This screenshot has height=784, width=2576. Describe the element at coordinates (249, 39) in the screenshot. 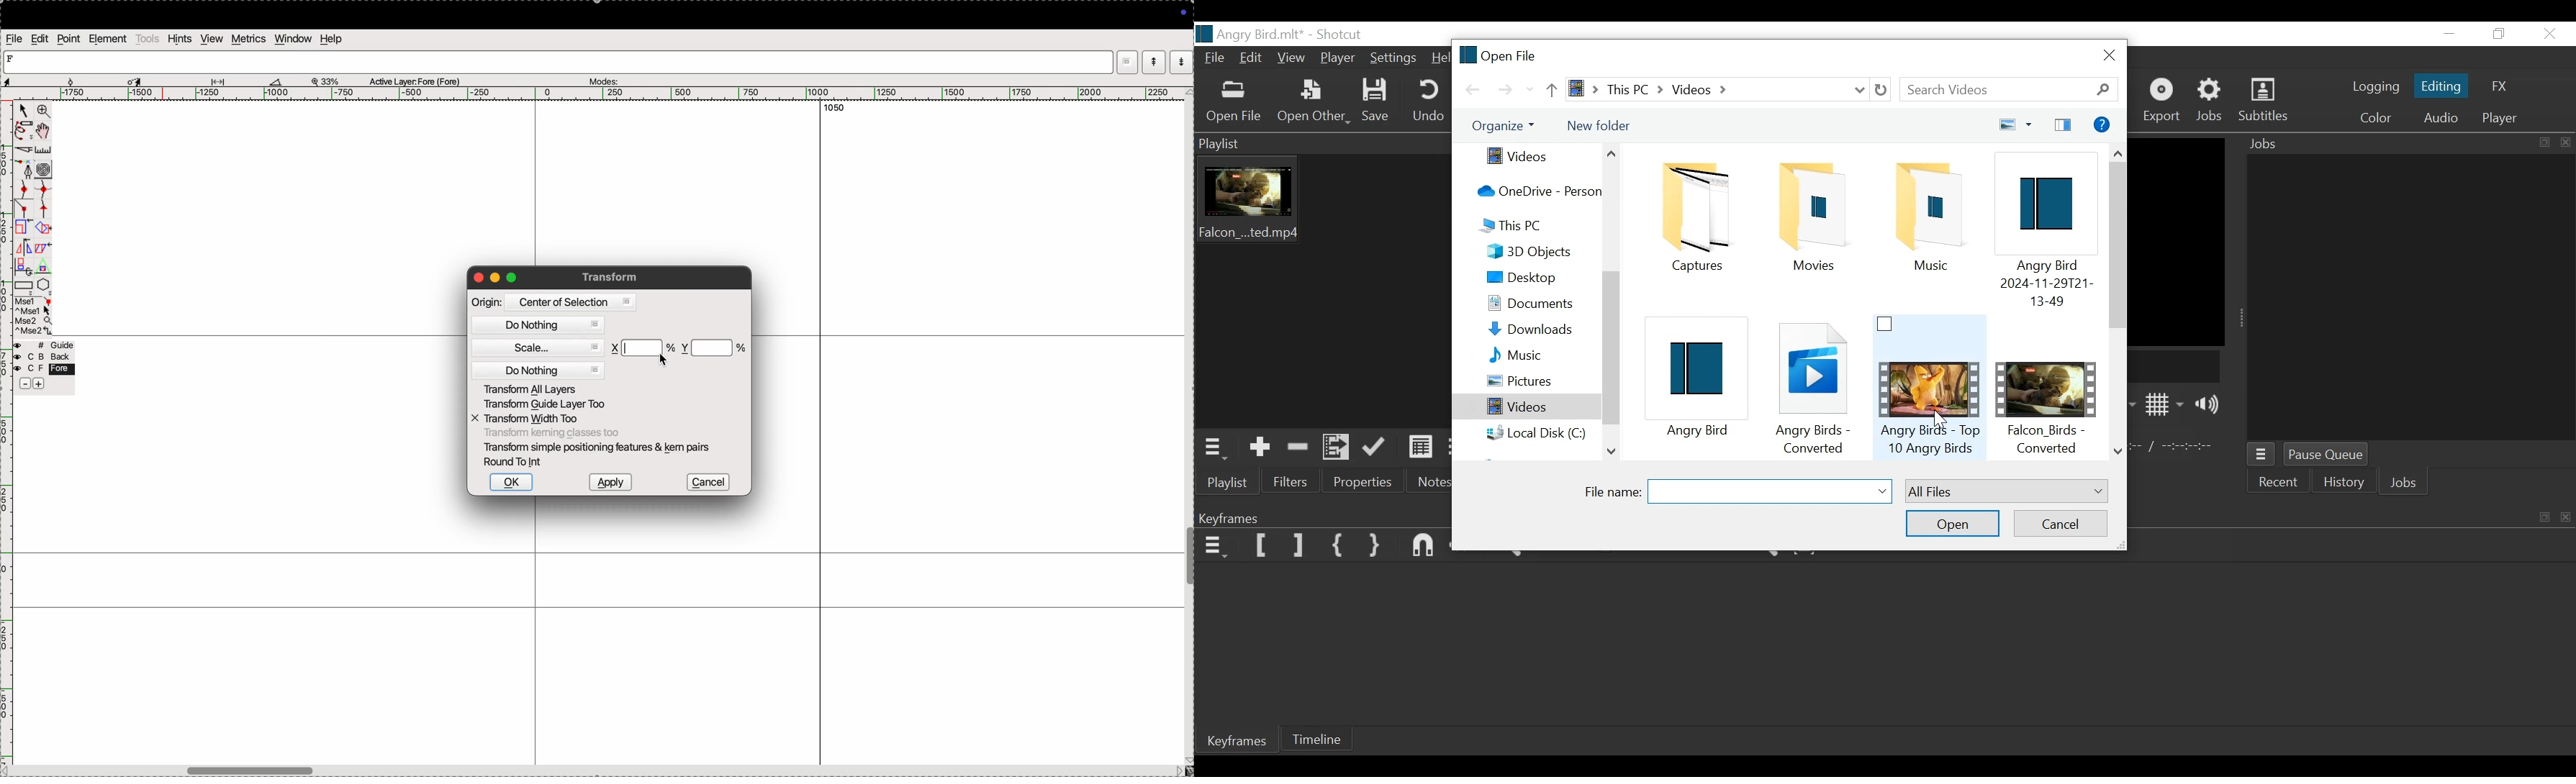

I see `metrics` at that location.